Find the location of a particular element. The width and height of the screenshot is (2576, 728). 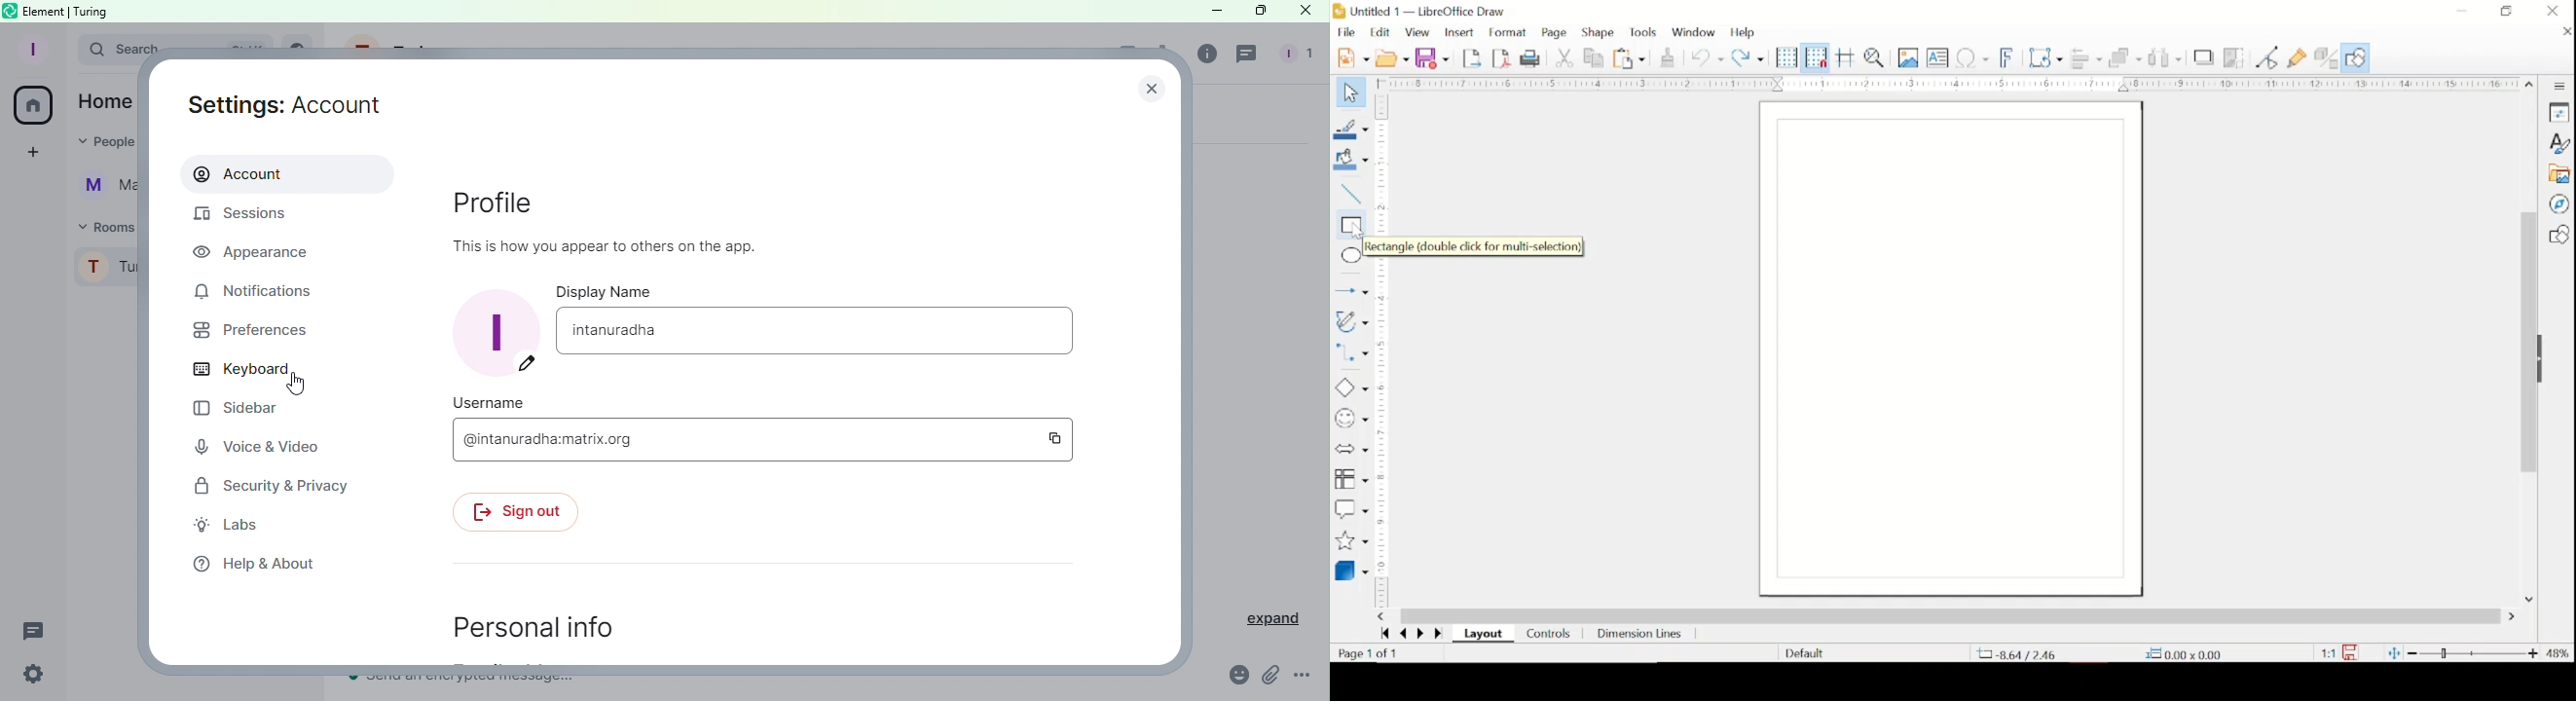

Close is located at coordinates (1156, 84).